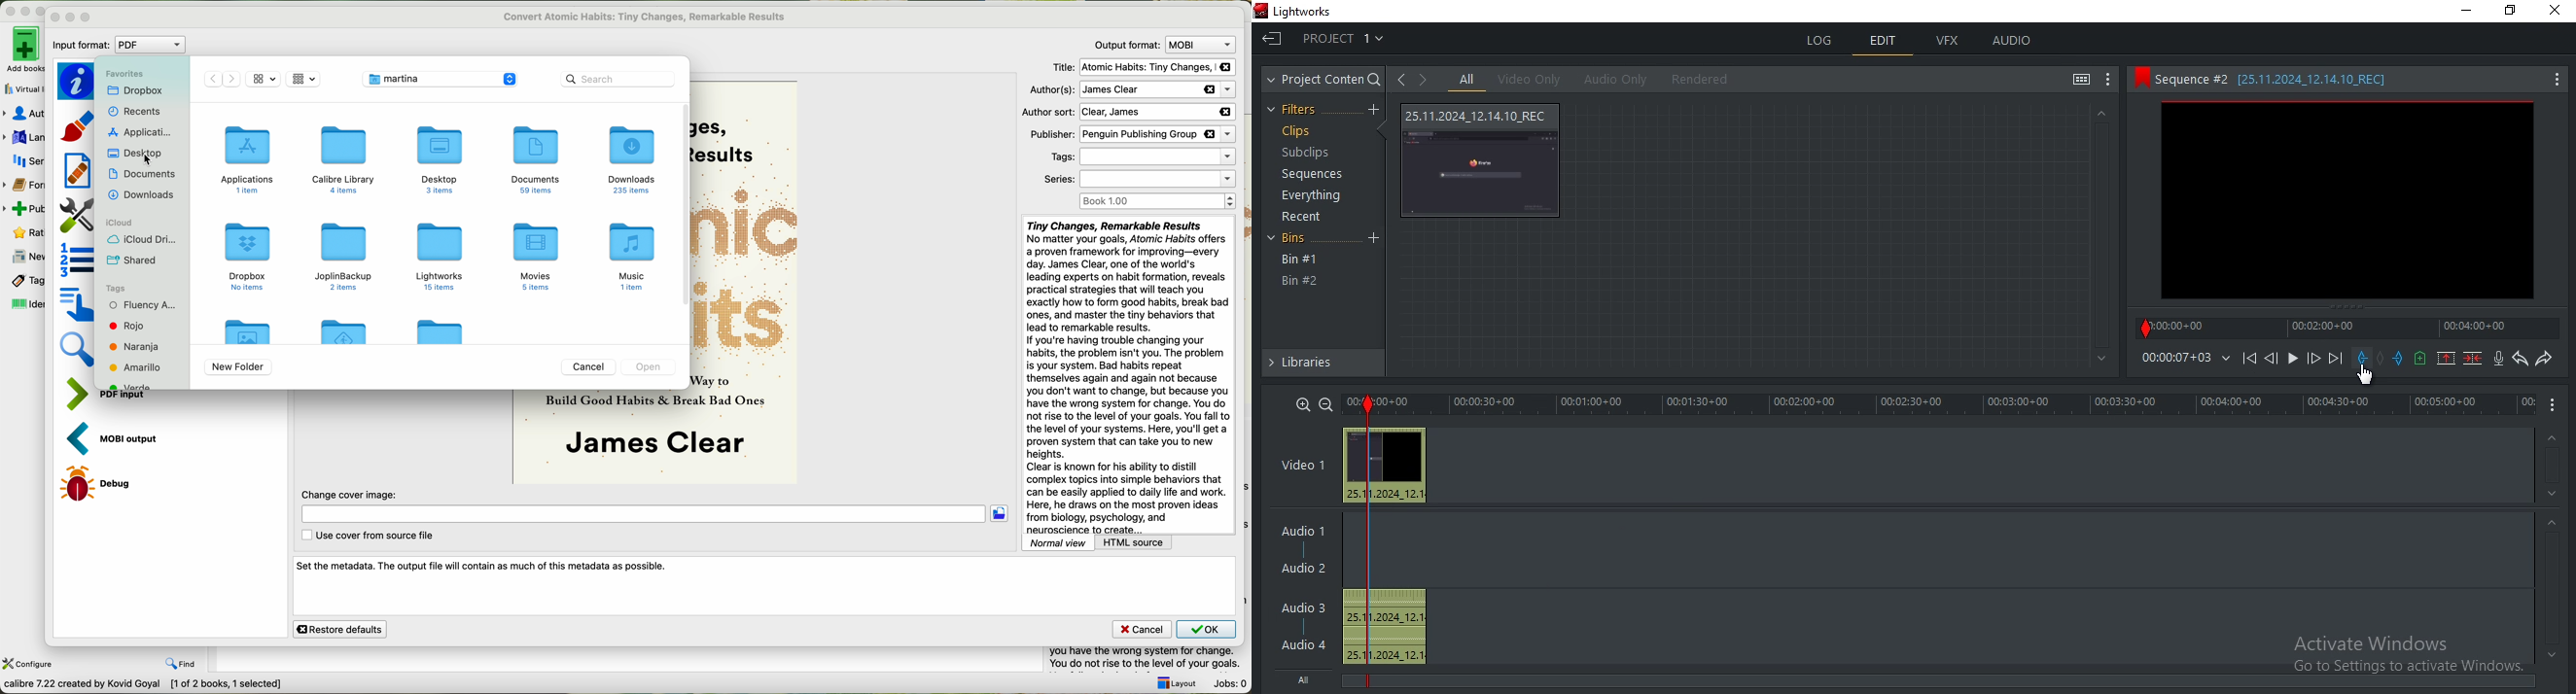 This screenshot has width=2576, height=700. I want to click on documents, so click(142, 176).